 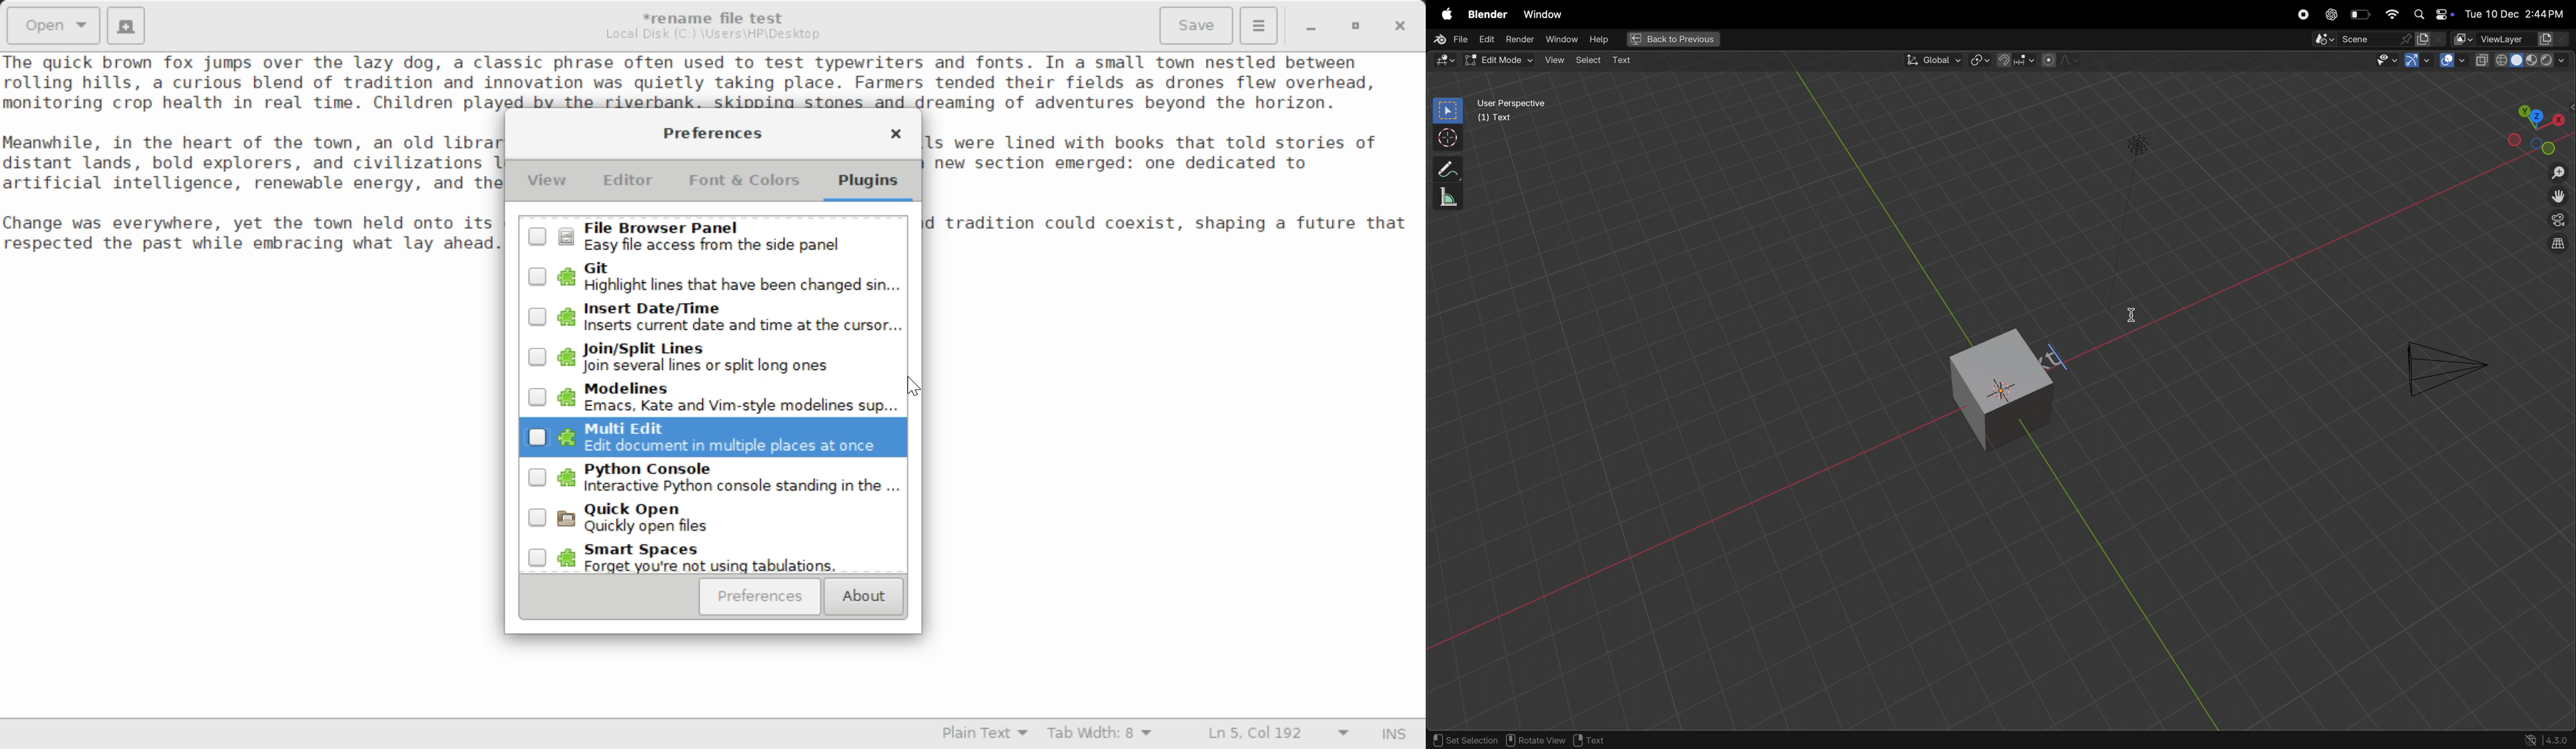 What do you see at coordinates (1533, 115) in the screenshot?
I see `User perspective` at bounding box center [1533, 115].